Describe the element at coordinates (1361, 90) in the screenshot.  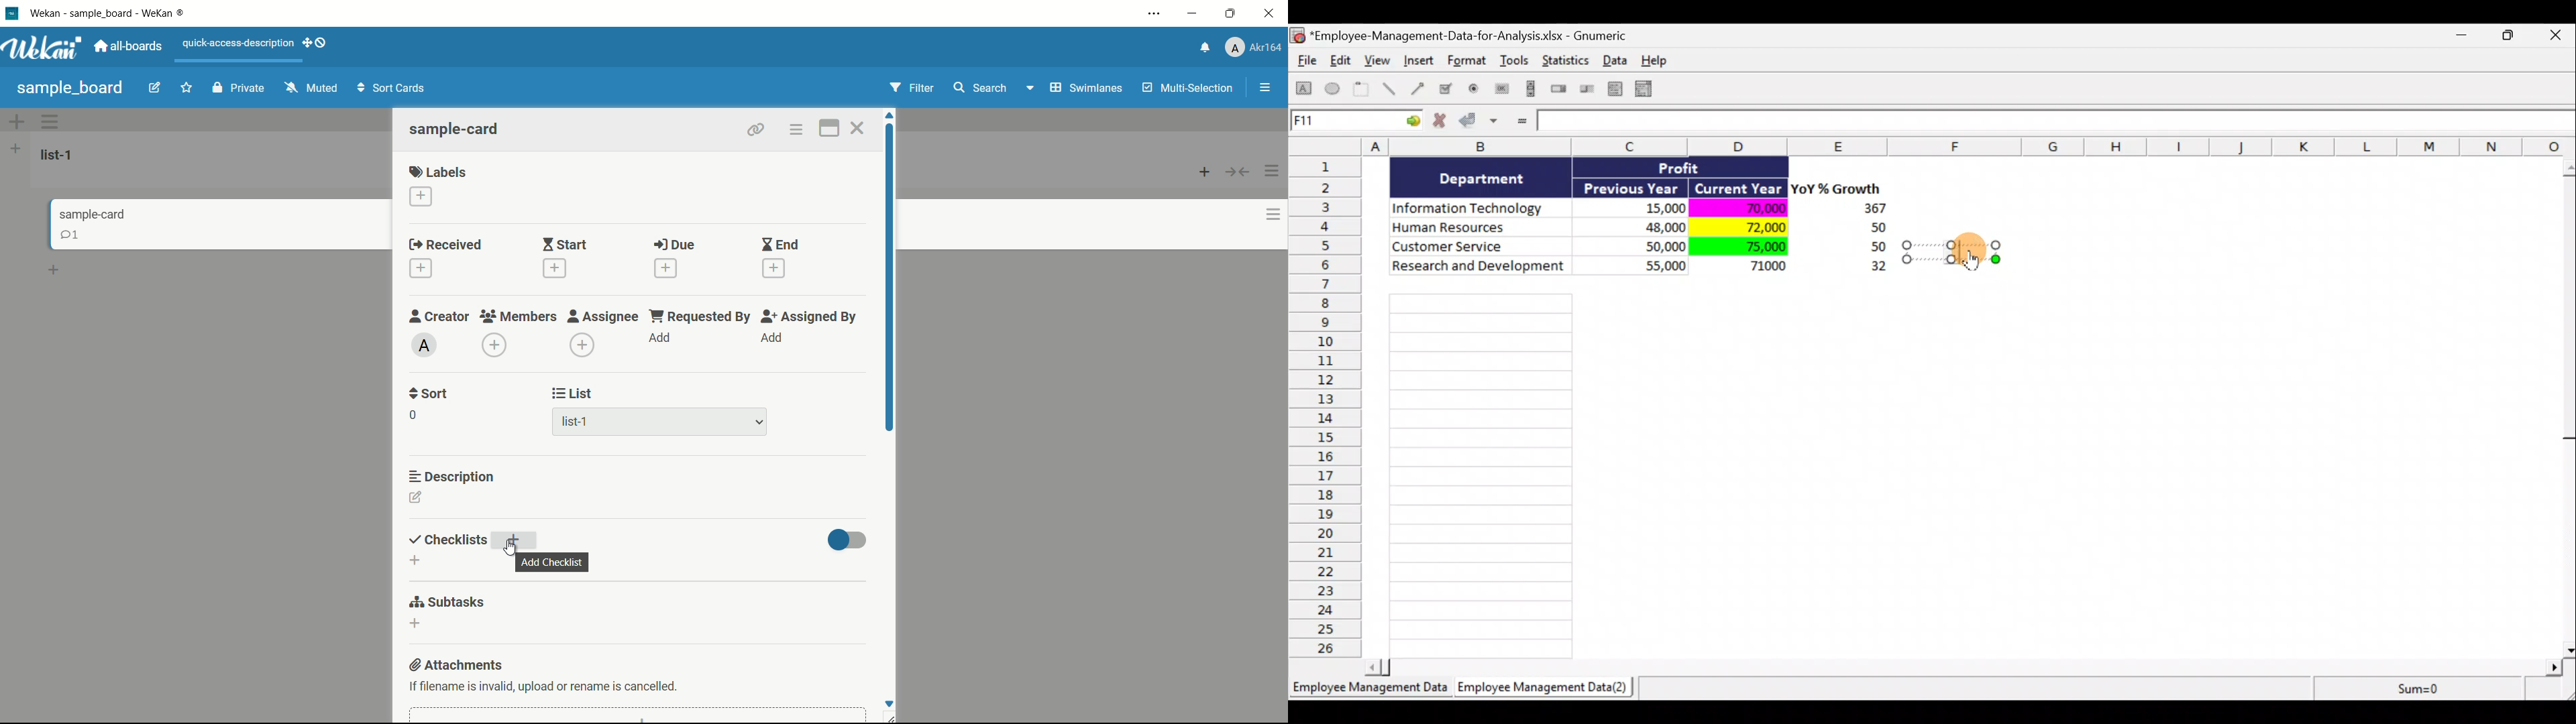
I see `Create a frame` at that location.